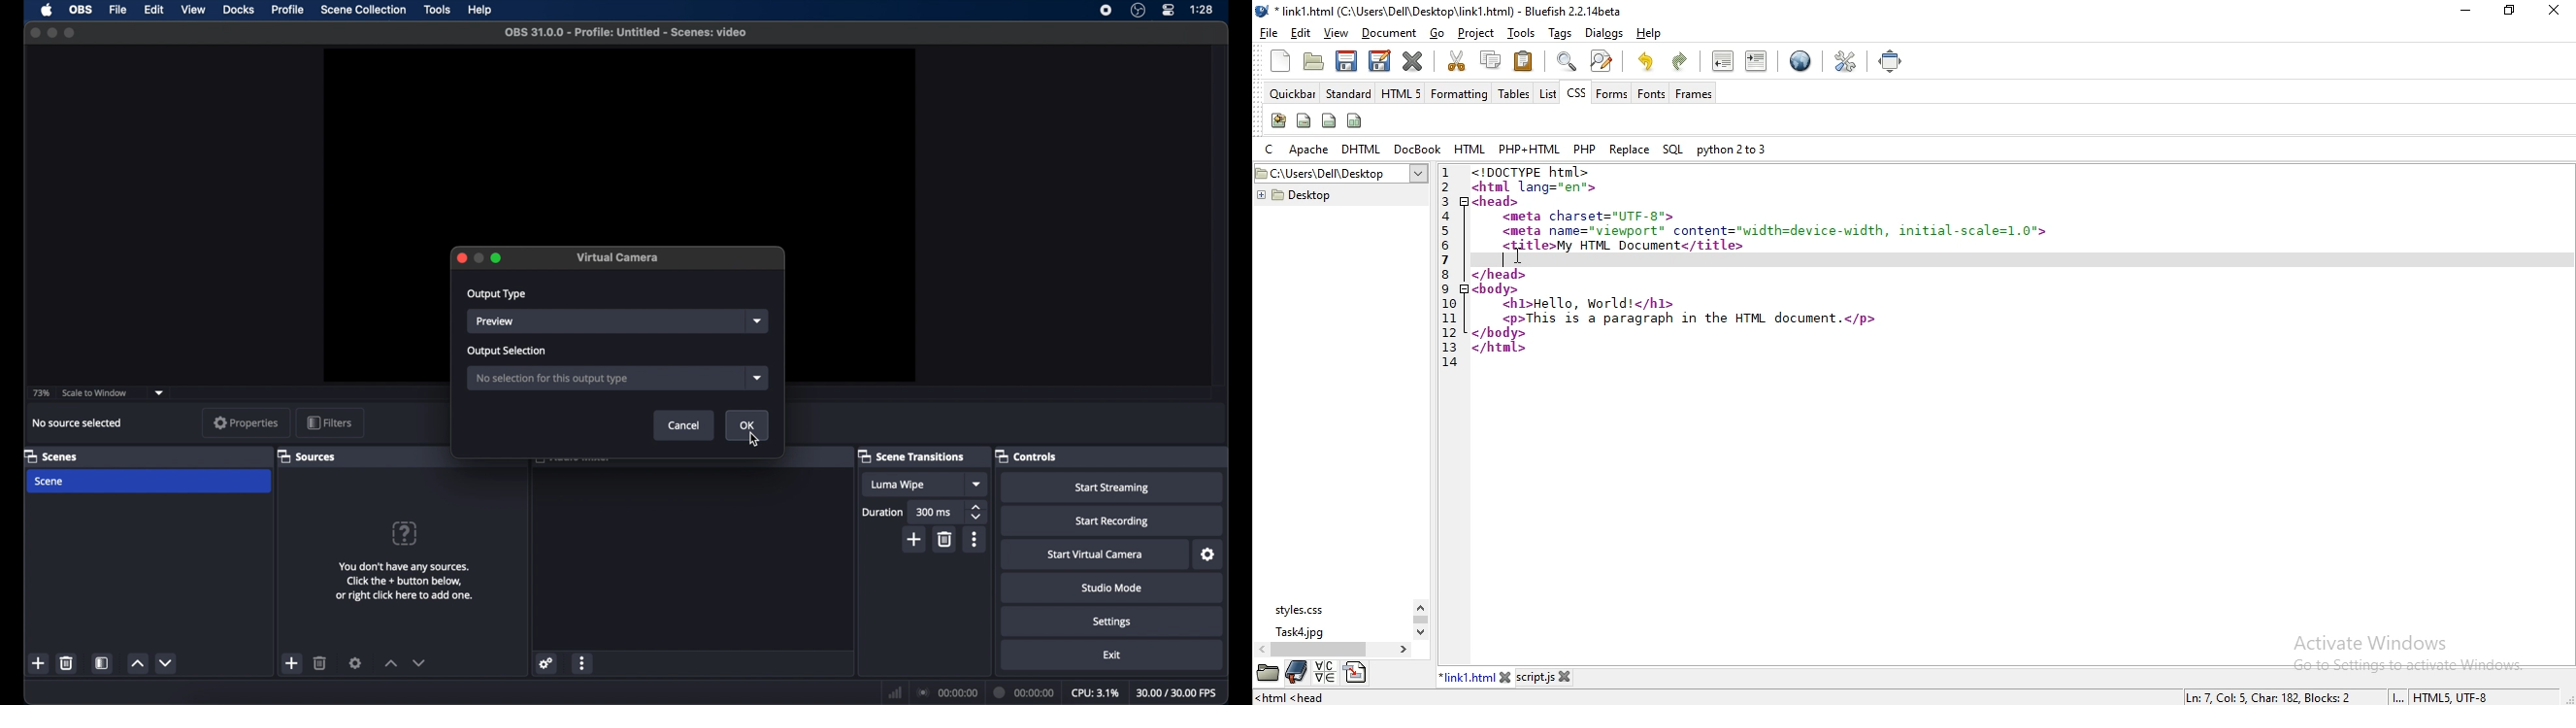 Image resolution: width=2576 pixels, height=728 pixels. What do you see at coordinates (896, 692) in the screenshot?
I see `network` at bounding box center [896, 692].